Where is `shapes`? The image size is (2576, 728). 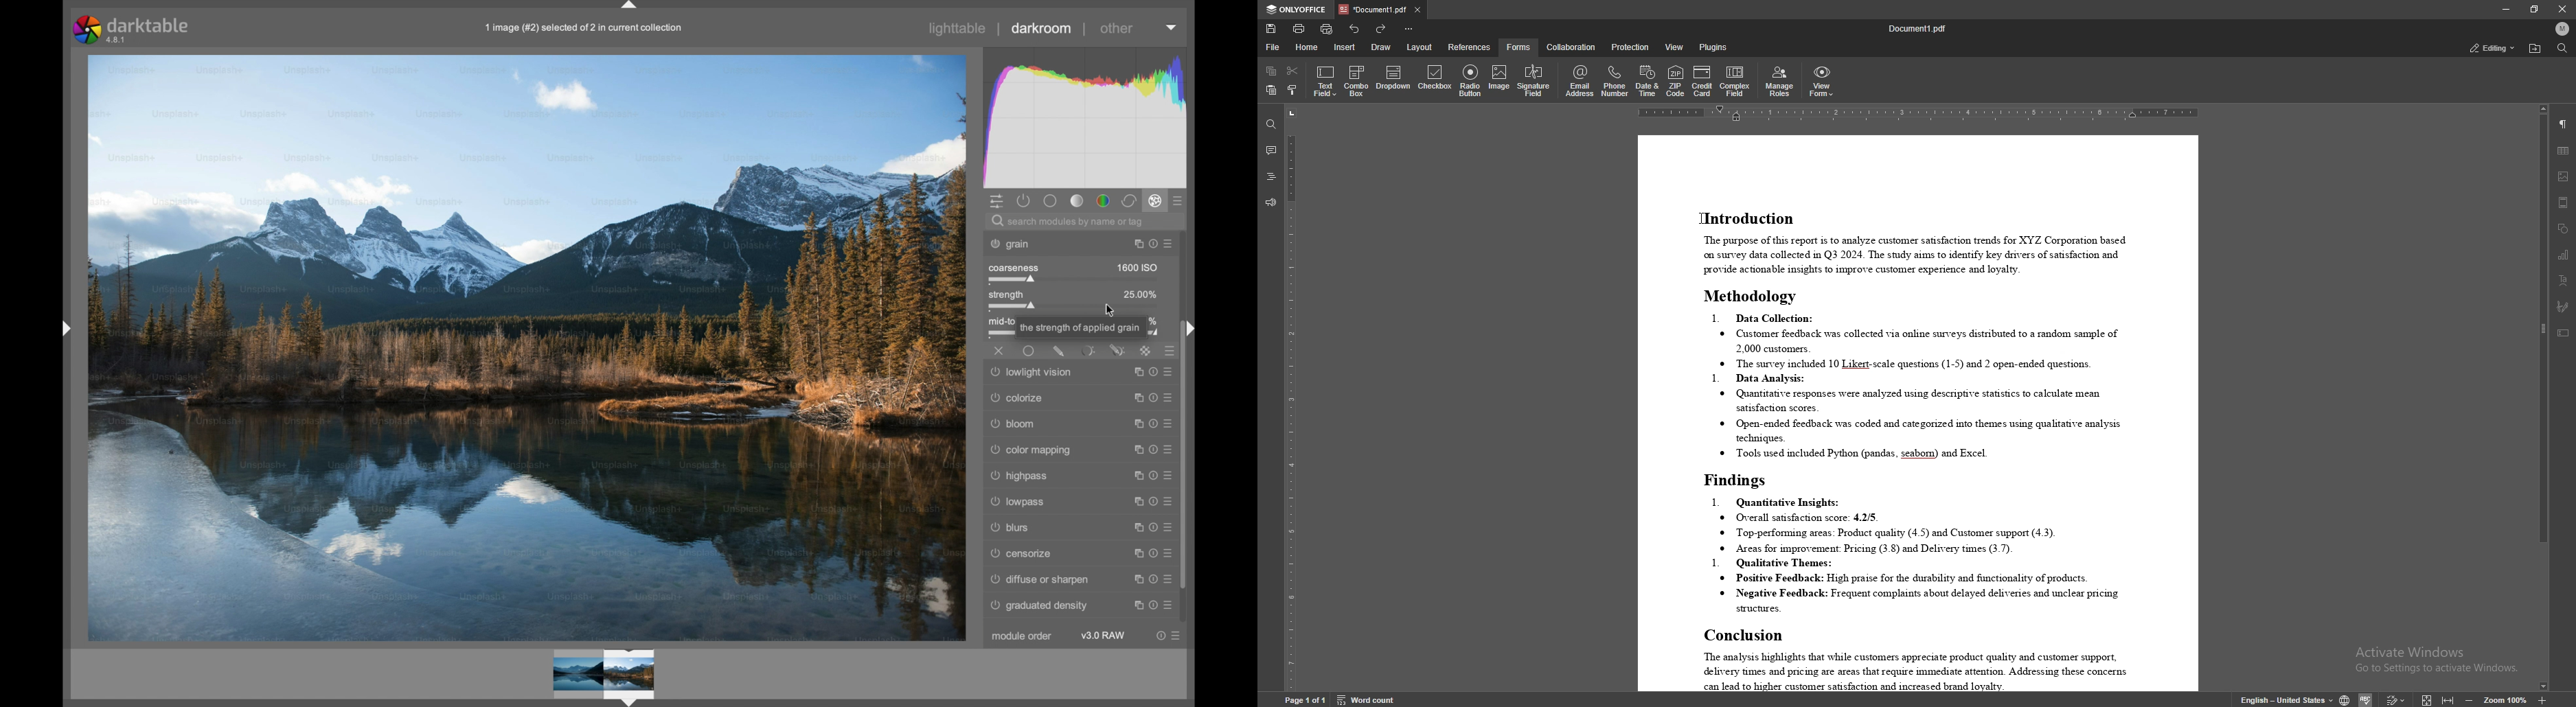
shapes is located at coordinates (2562, 228).